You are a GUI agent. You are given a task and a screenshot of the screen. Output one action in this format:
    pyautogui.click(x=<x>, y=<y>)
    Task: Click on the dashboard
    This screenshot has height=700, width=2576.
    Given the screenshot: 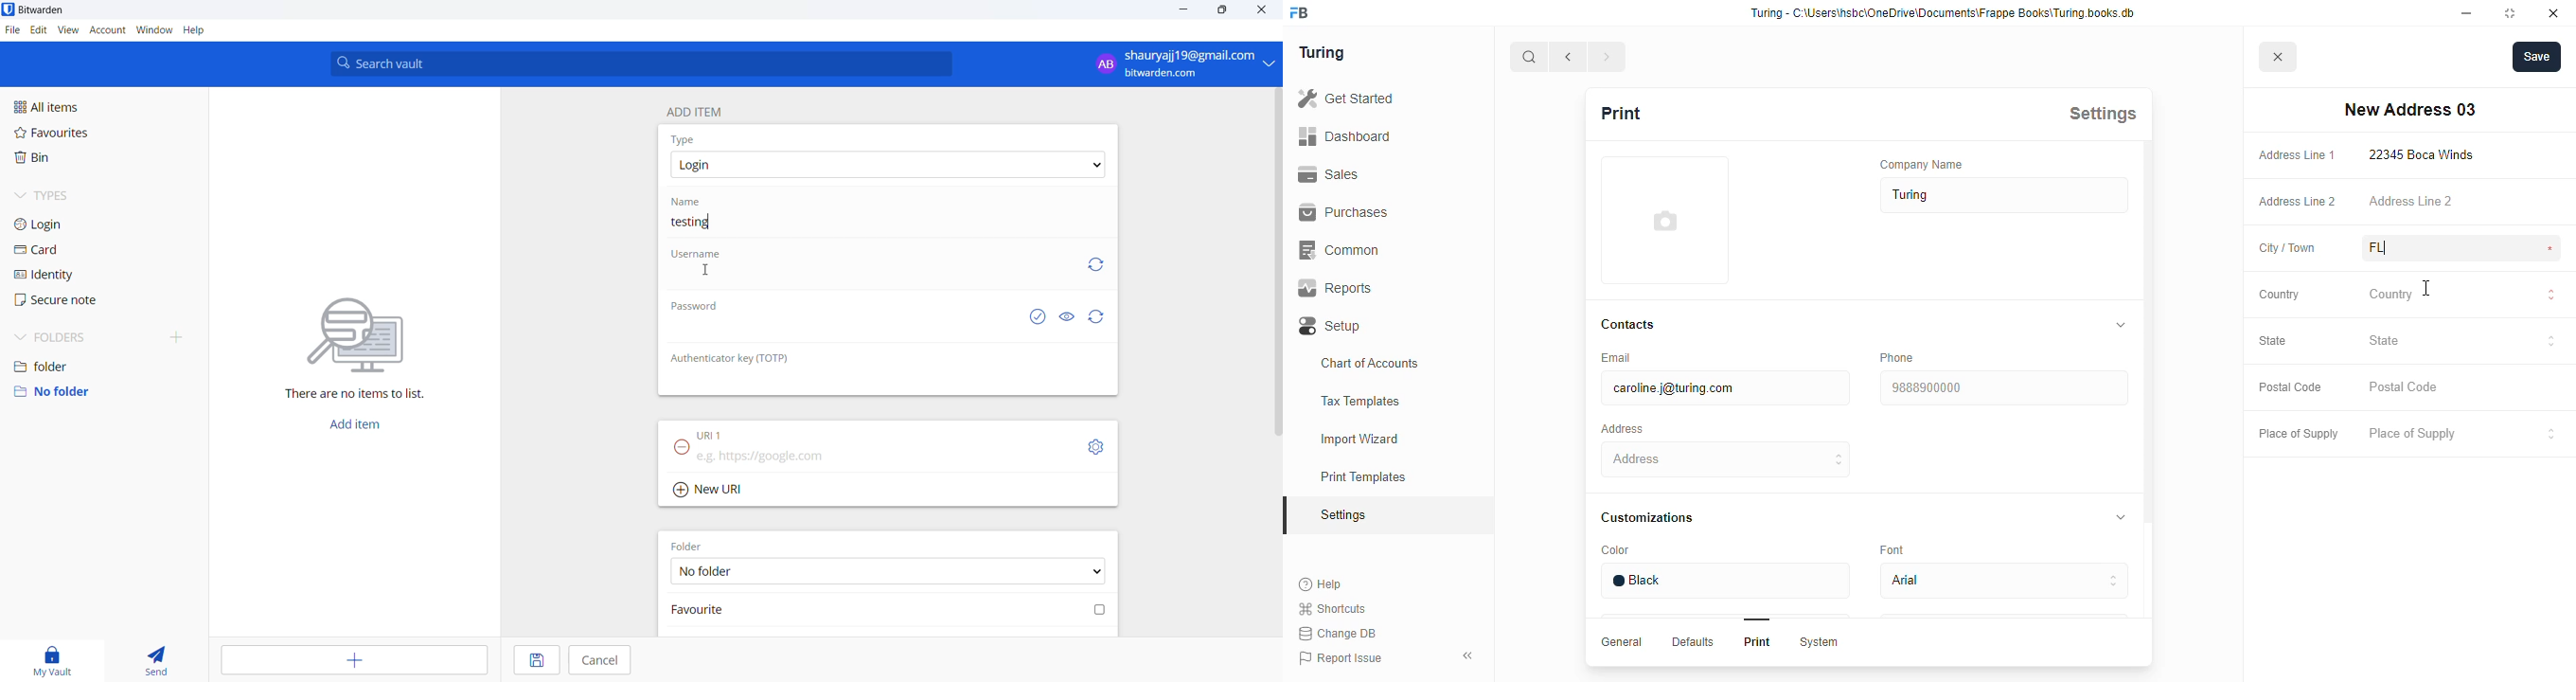 What is the action you would take?
    pyautogui.click(x=1344, y=135)
    